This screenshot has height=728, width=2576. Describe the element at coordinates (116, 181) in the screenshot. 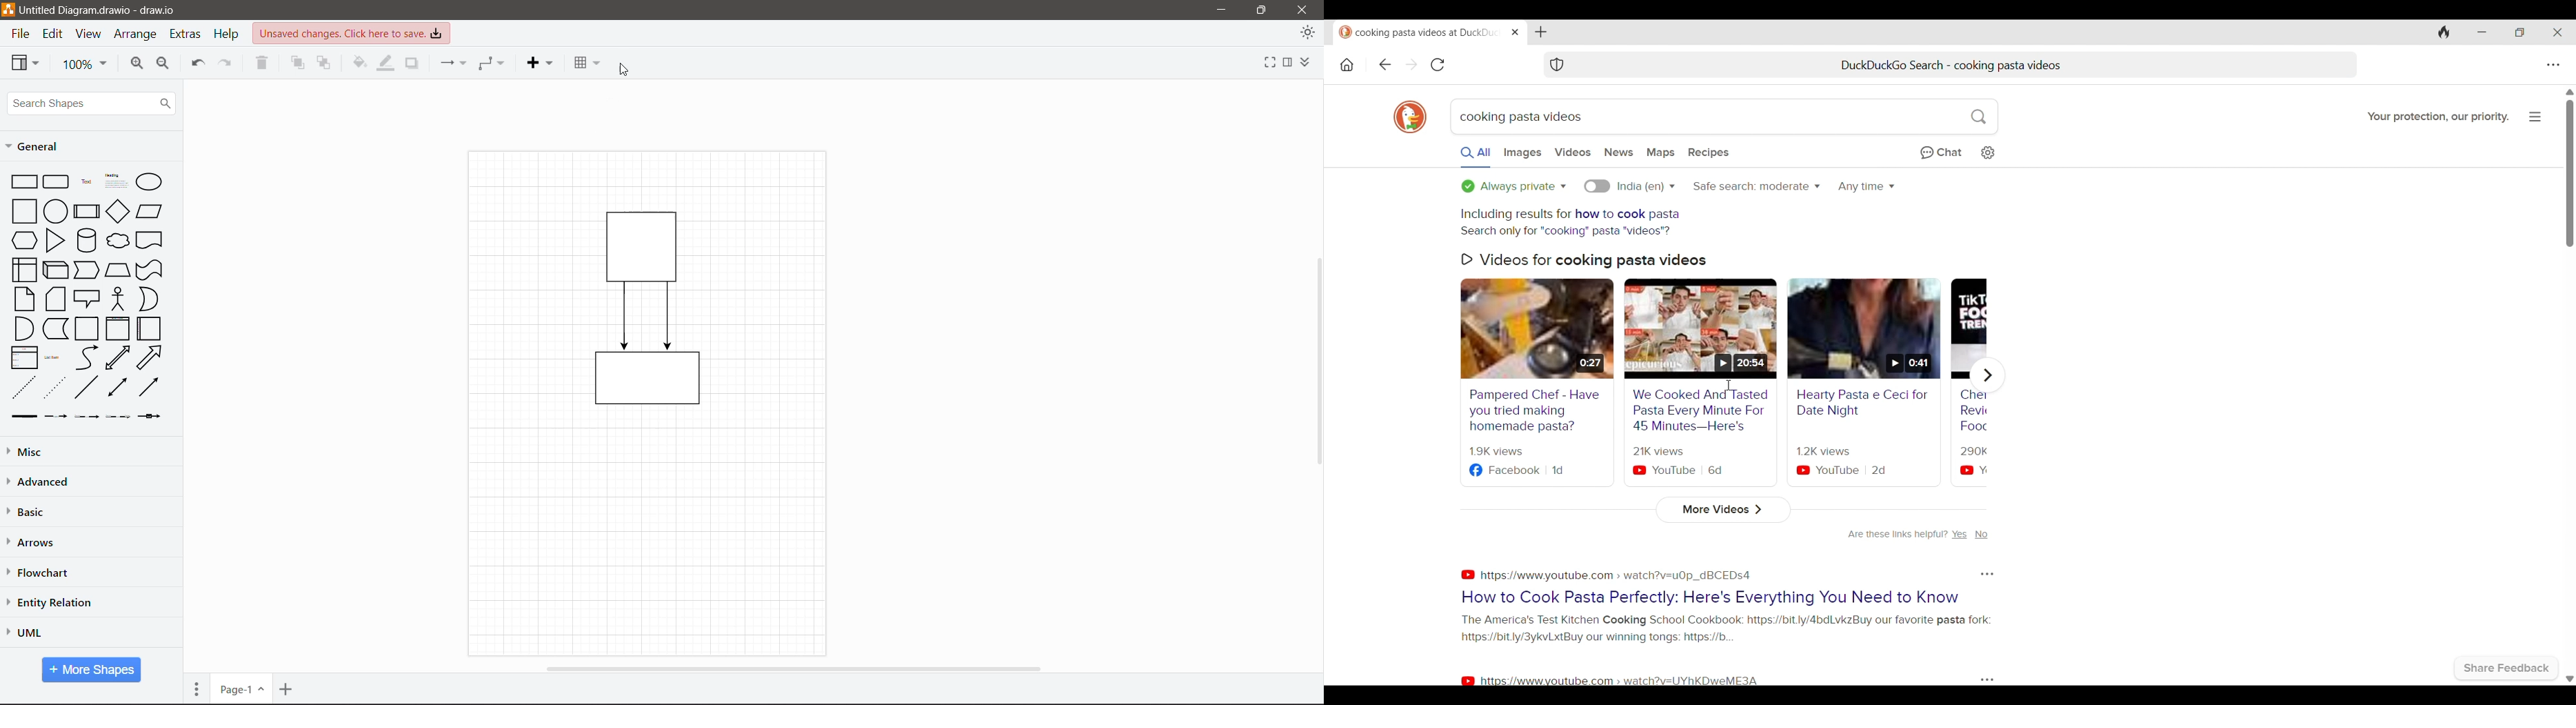

I see `Textbox` at that location.